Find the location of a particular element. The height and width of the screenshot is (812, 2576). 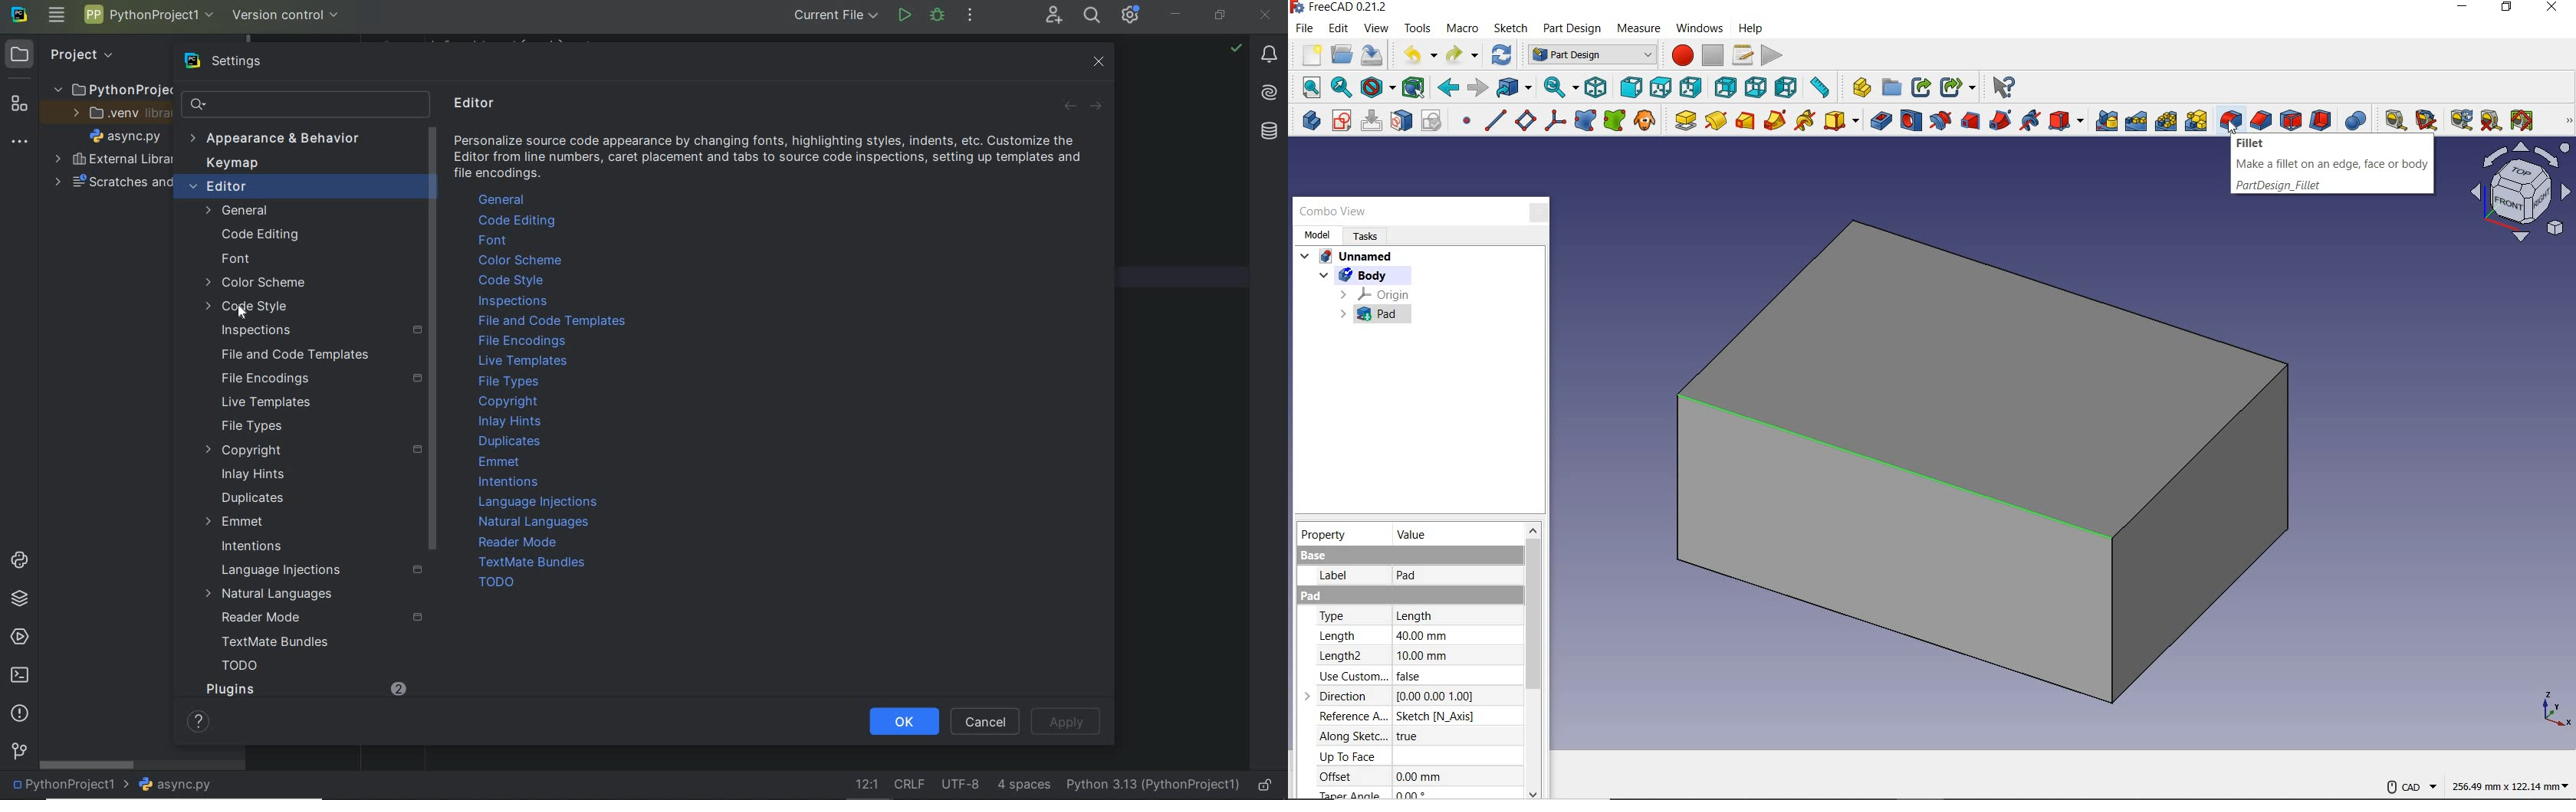

bug is located at coordinates (936, 15).